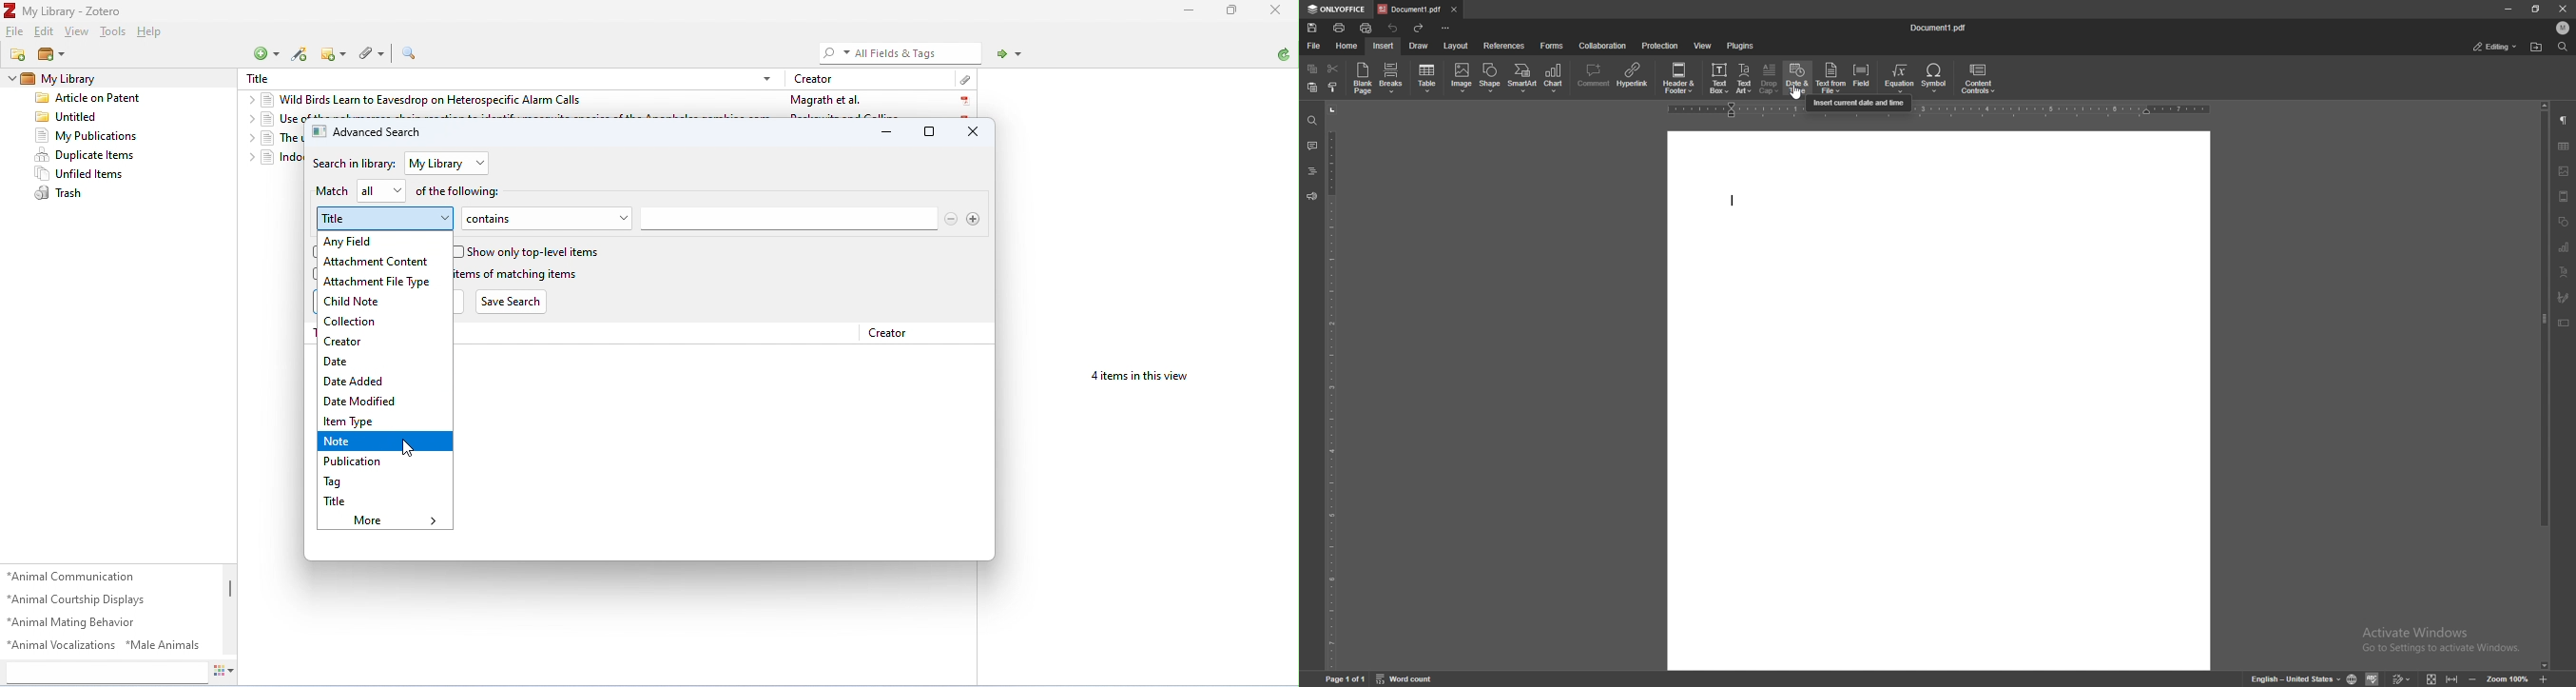 The width and height of the screenshot is (2576, 700). I want to click on find in folder, so click(2536, 47).